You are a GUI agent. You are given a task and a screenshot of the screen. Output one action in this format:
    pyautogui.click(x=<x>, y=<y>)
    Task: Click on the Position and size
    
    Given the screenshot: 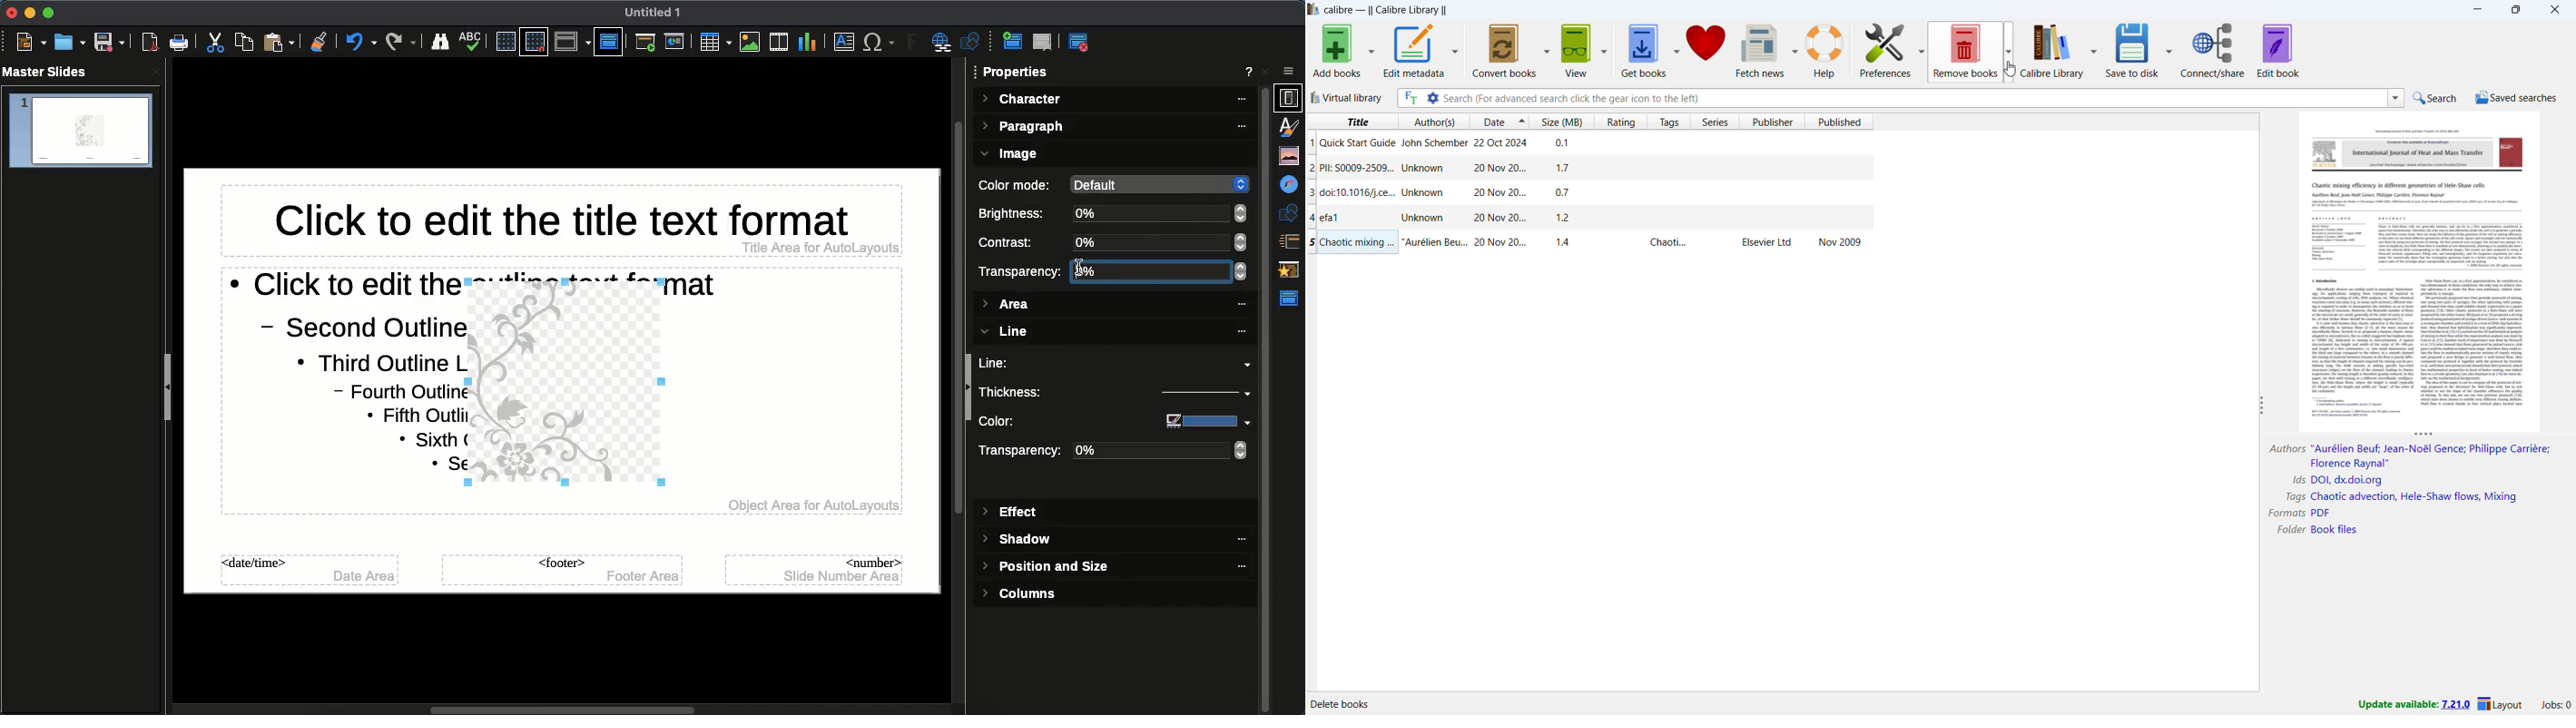 What is the action you would take?
    pyautogui.click(x=1048, y=569)
    